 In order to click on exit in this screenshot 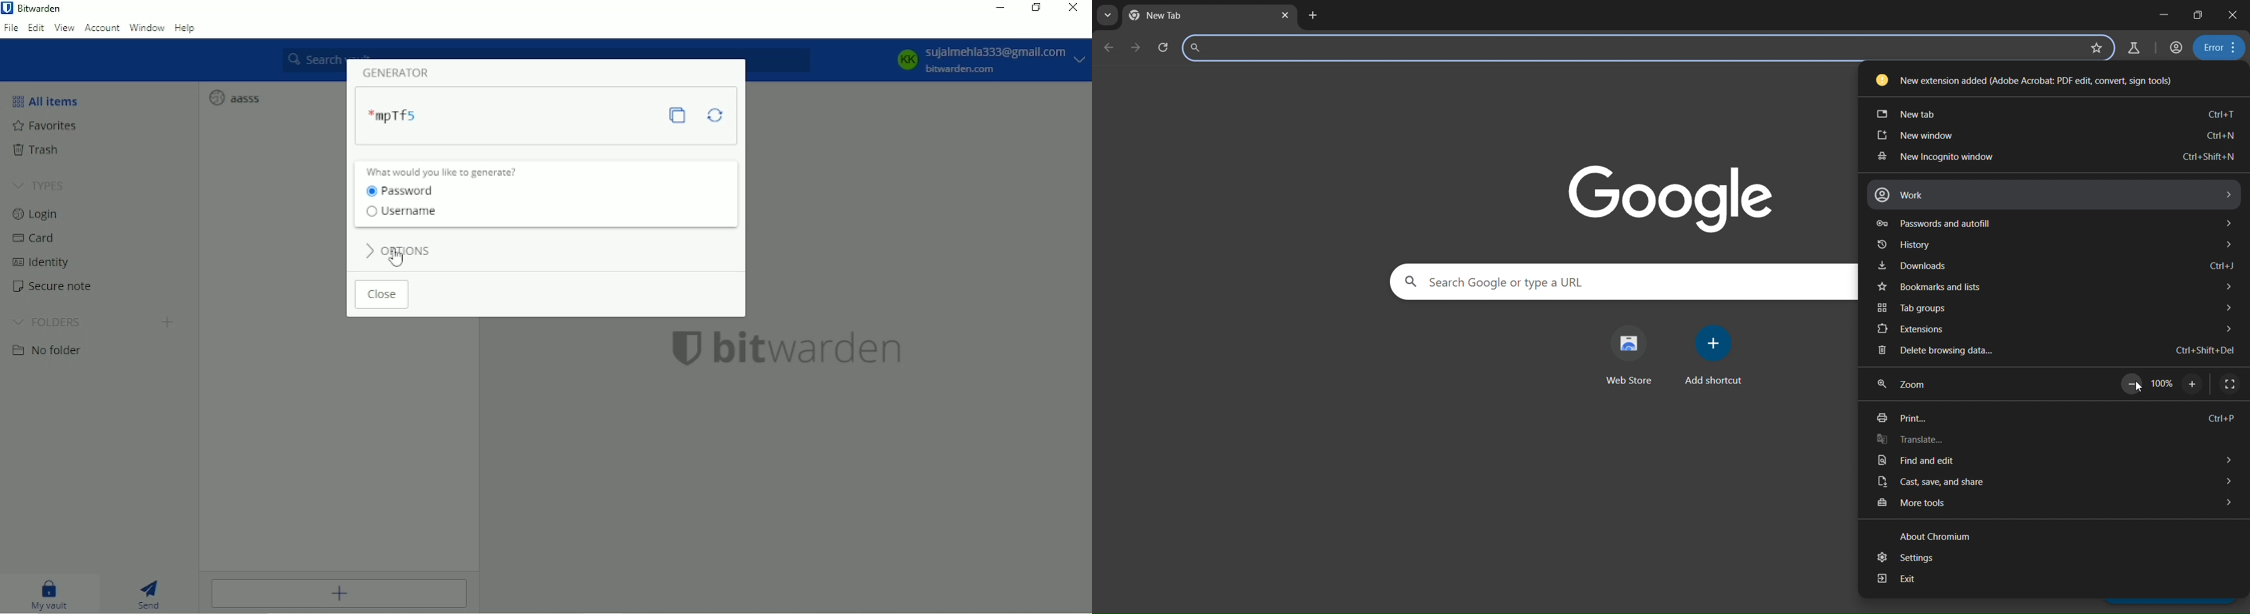, I will do `click(2053, 581)`.